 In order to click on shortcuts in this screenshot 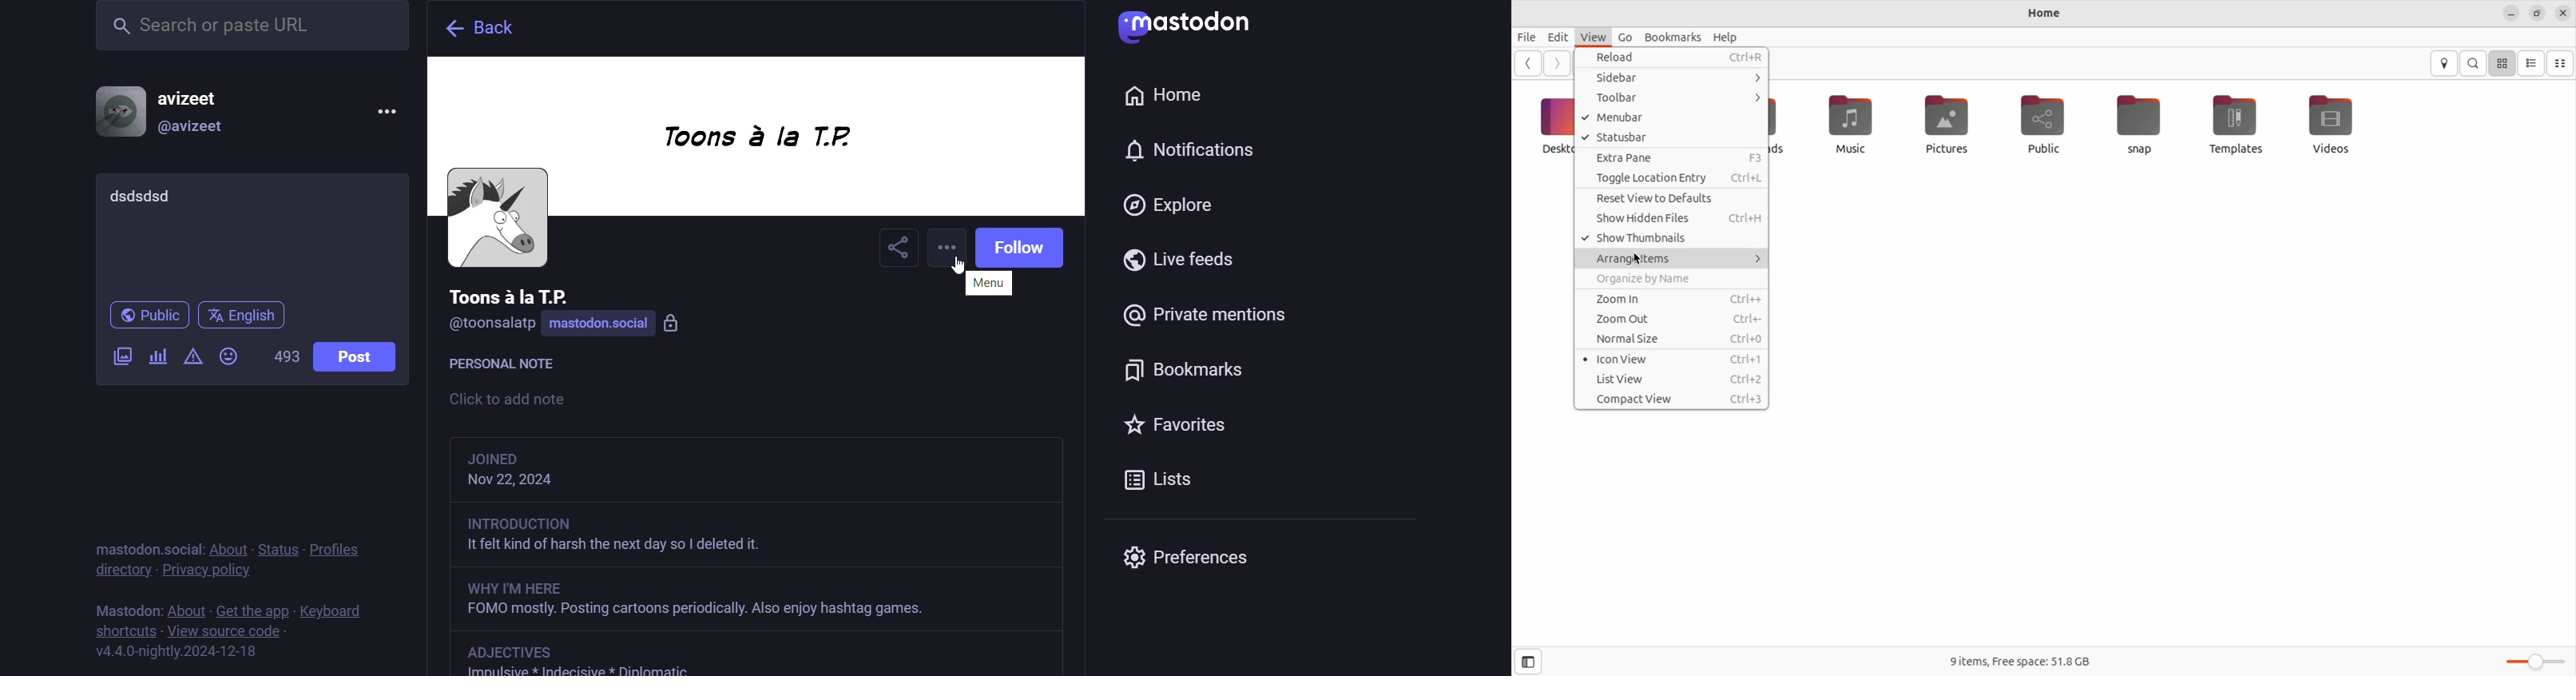, I will do `click(122, 629)`.